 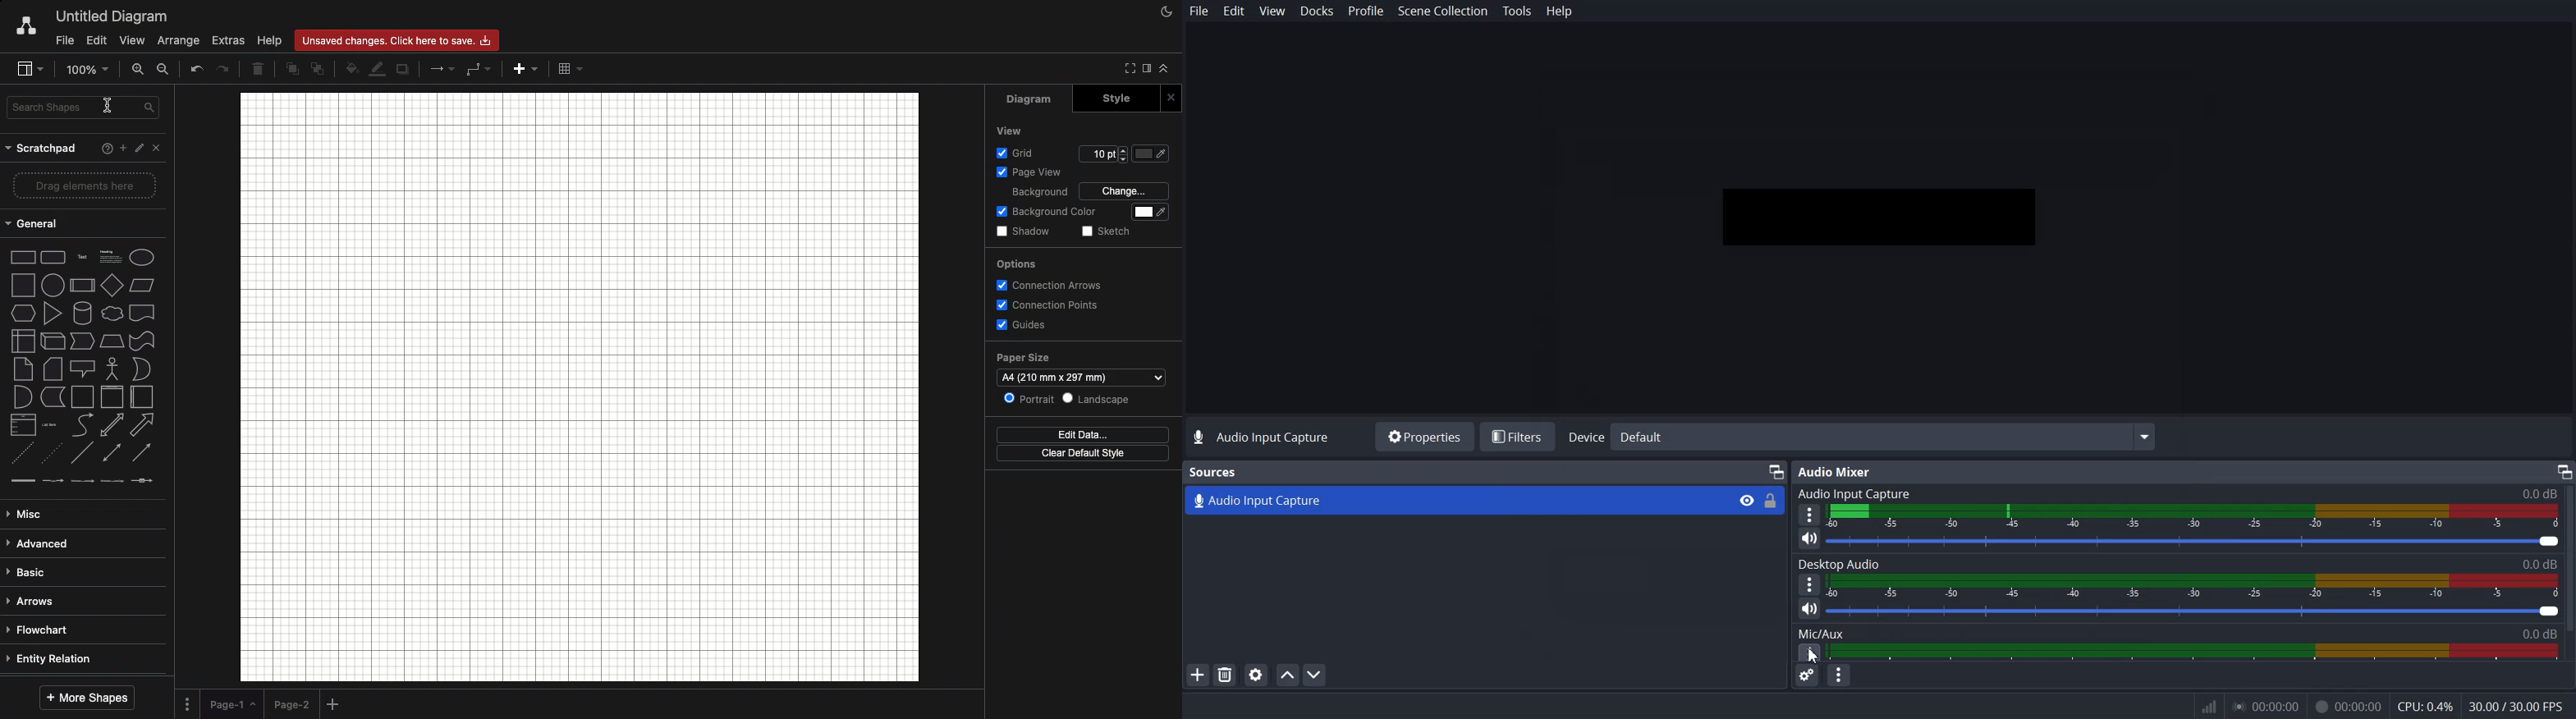 What do you see at coordinates (317, 68) in the screenshot?
I see `To back` at bounding box center [317, 68].